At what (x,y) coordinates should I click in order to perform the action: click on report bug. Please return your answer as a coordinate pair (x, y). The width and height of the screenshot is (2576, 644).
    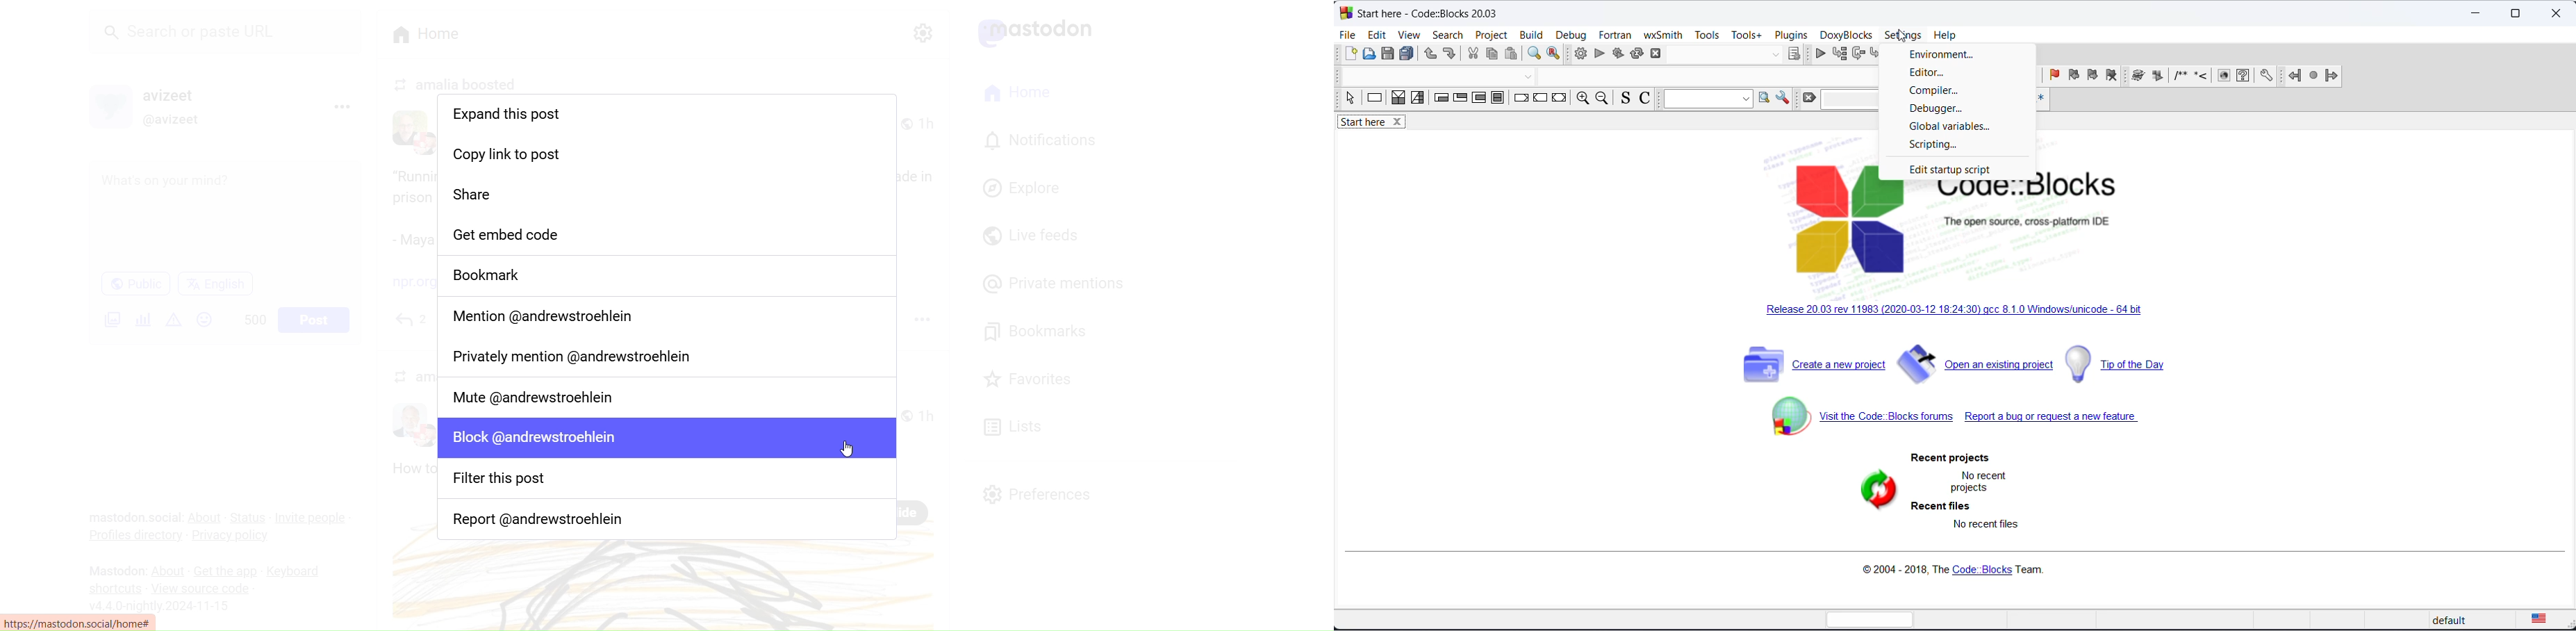
    Looking at the image, I should click on (2061, 420).